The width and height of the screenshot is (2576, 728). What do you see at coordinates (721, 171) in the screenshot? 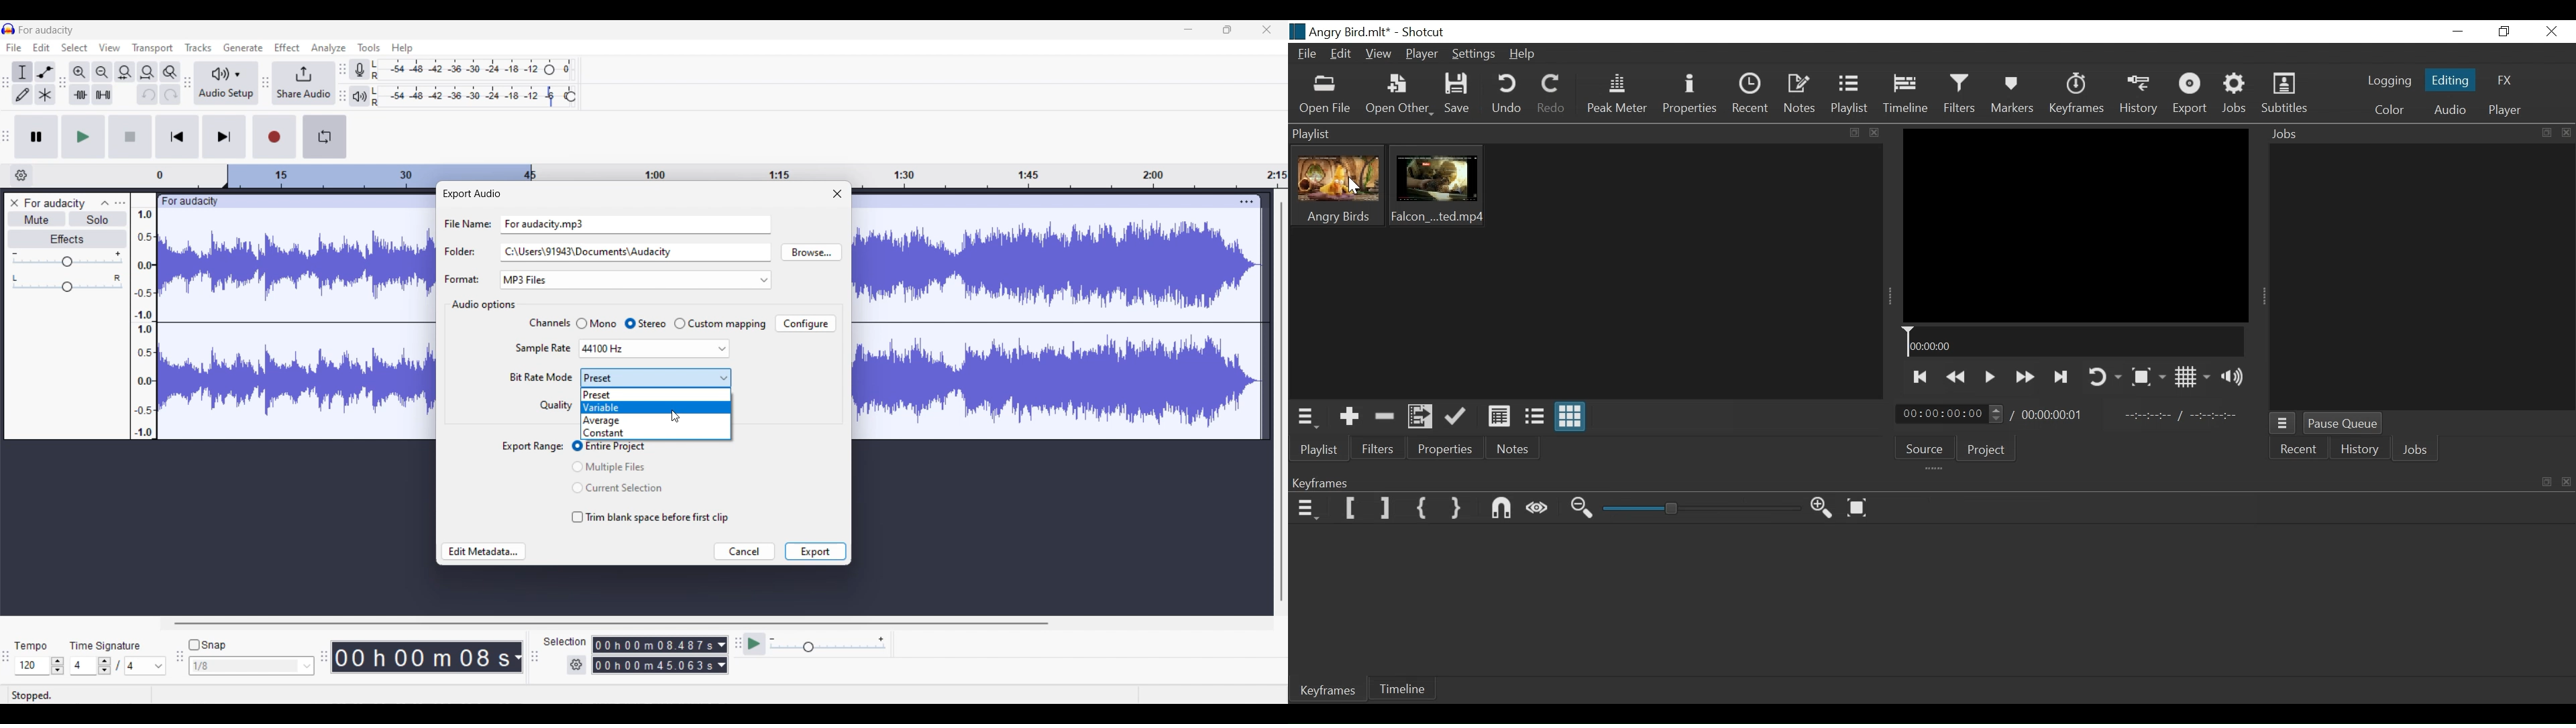
I see `Scale to measure length of track` at bounding box center [721, 171].